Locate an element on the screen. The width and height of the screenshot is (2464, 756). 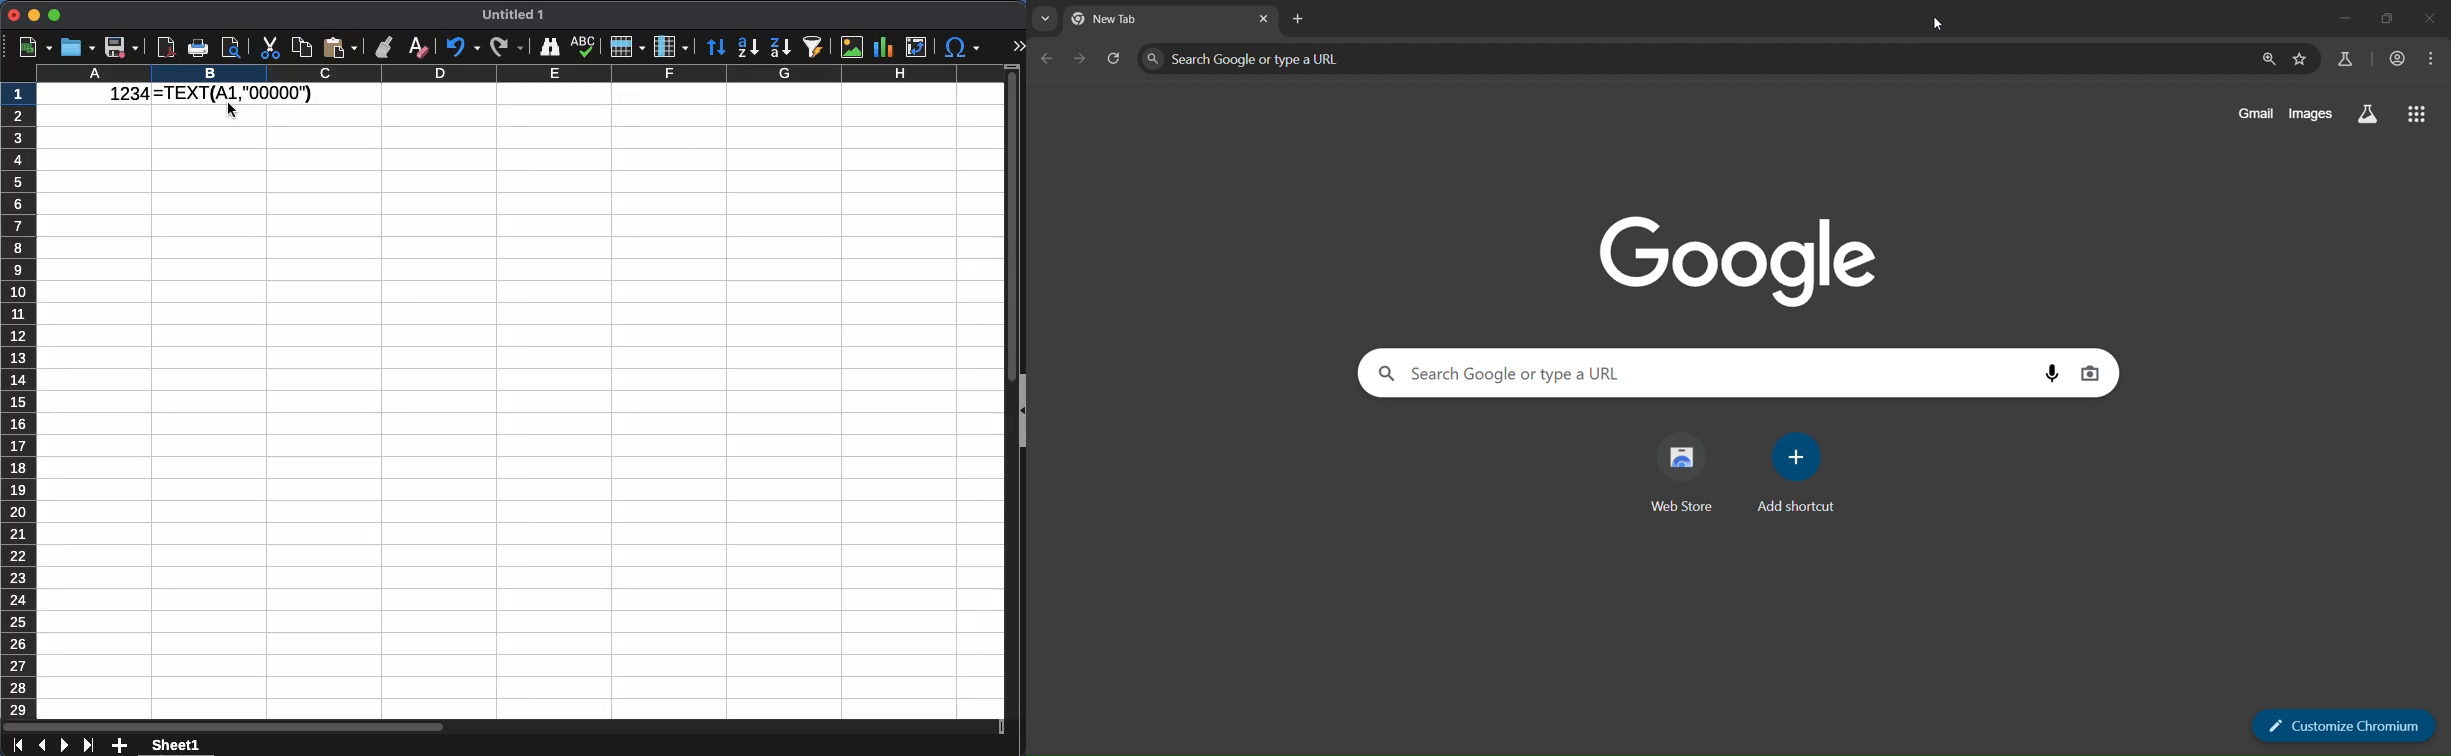
account is located at coordinates (2401, 58).